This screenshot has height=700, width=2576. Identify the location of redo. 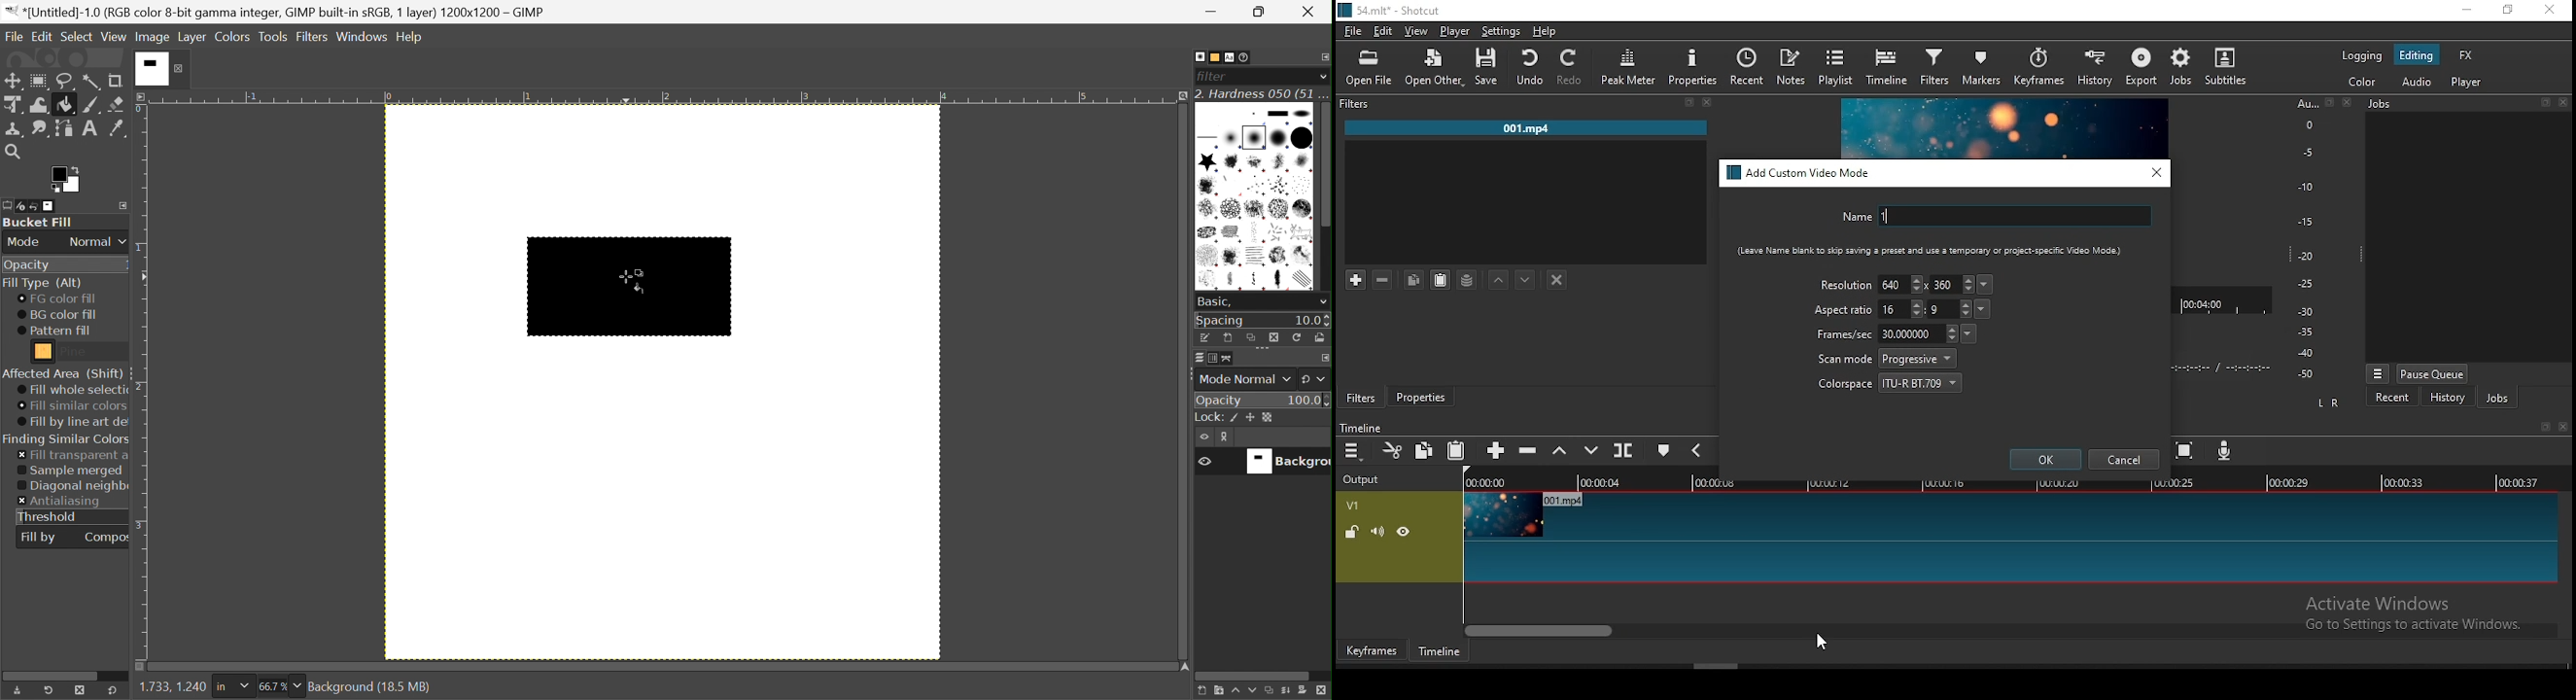
(1572, 67).